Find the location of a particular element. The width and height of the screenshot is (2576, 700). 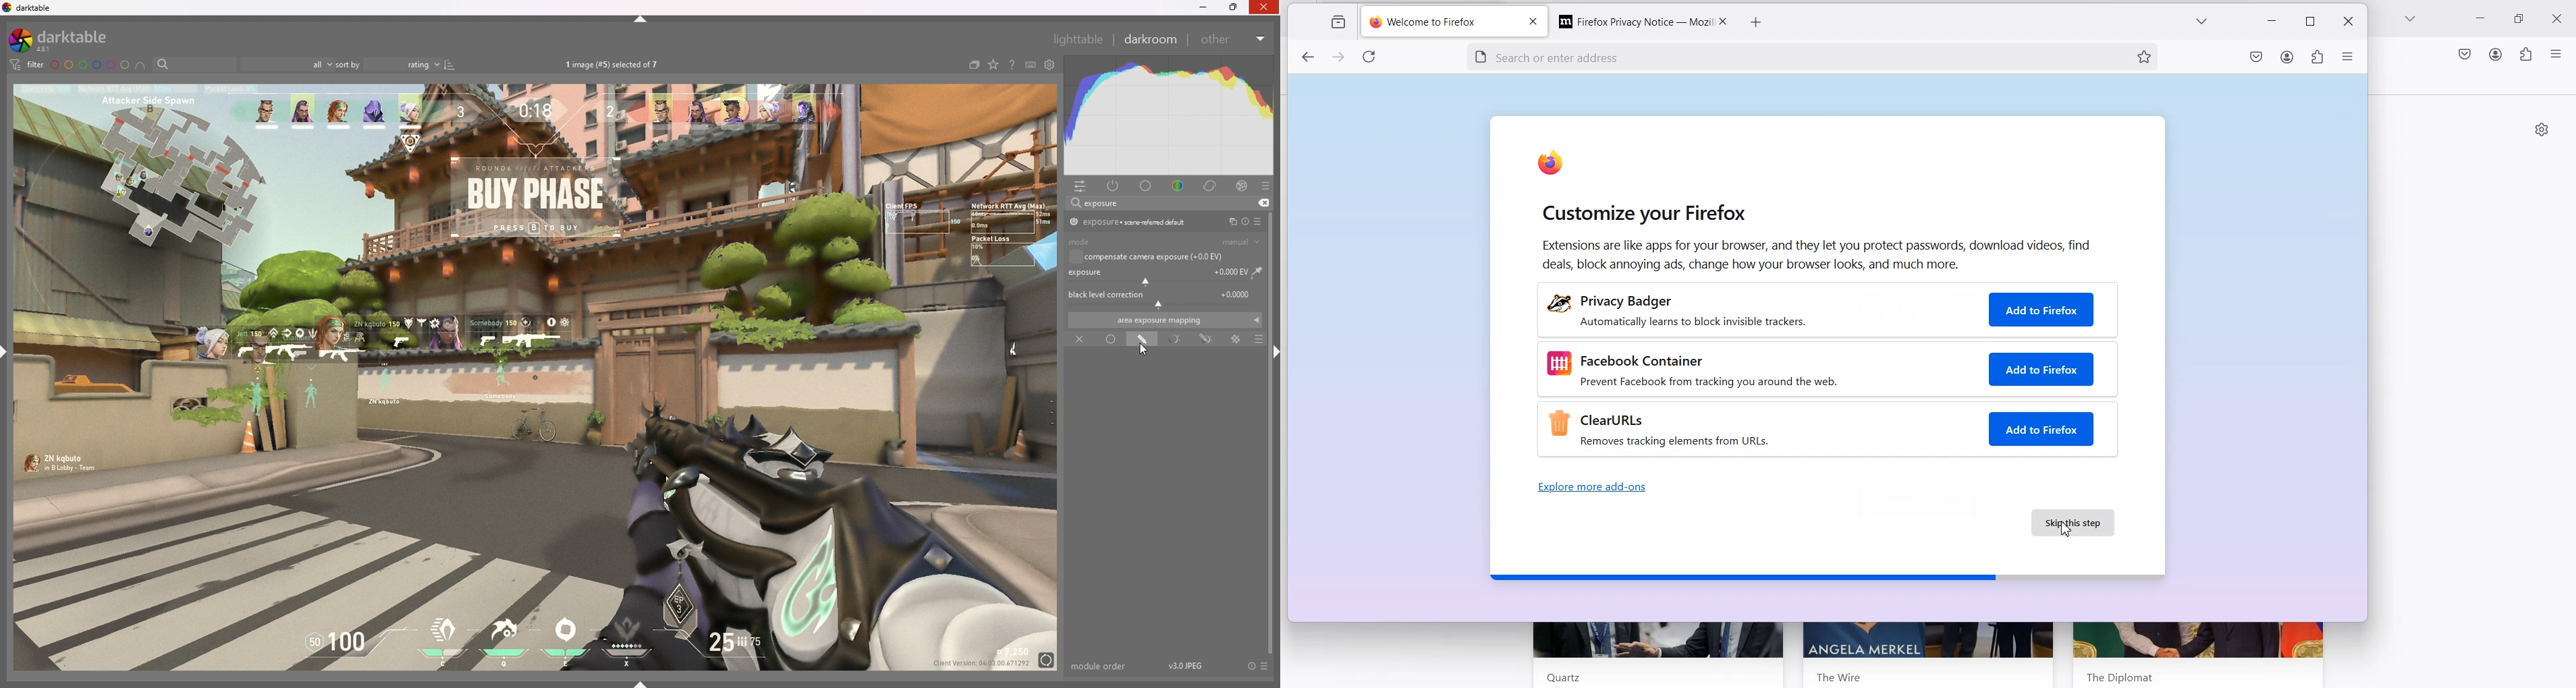

filter is located at coordinates (28, 65).